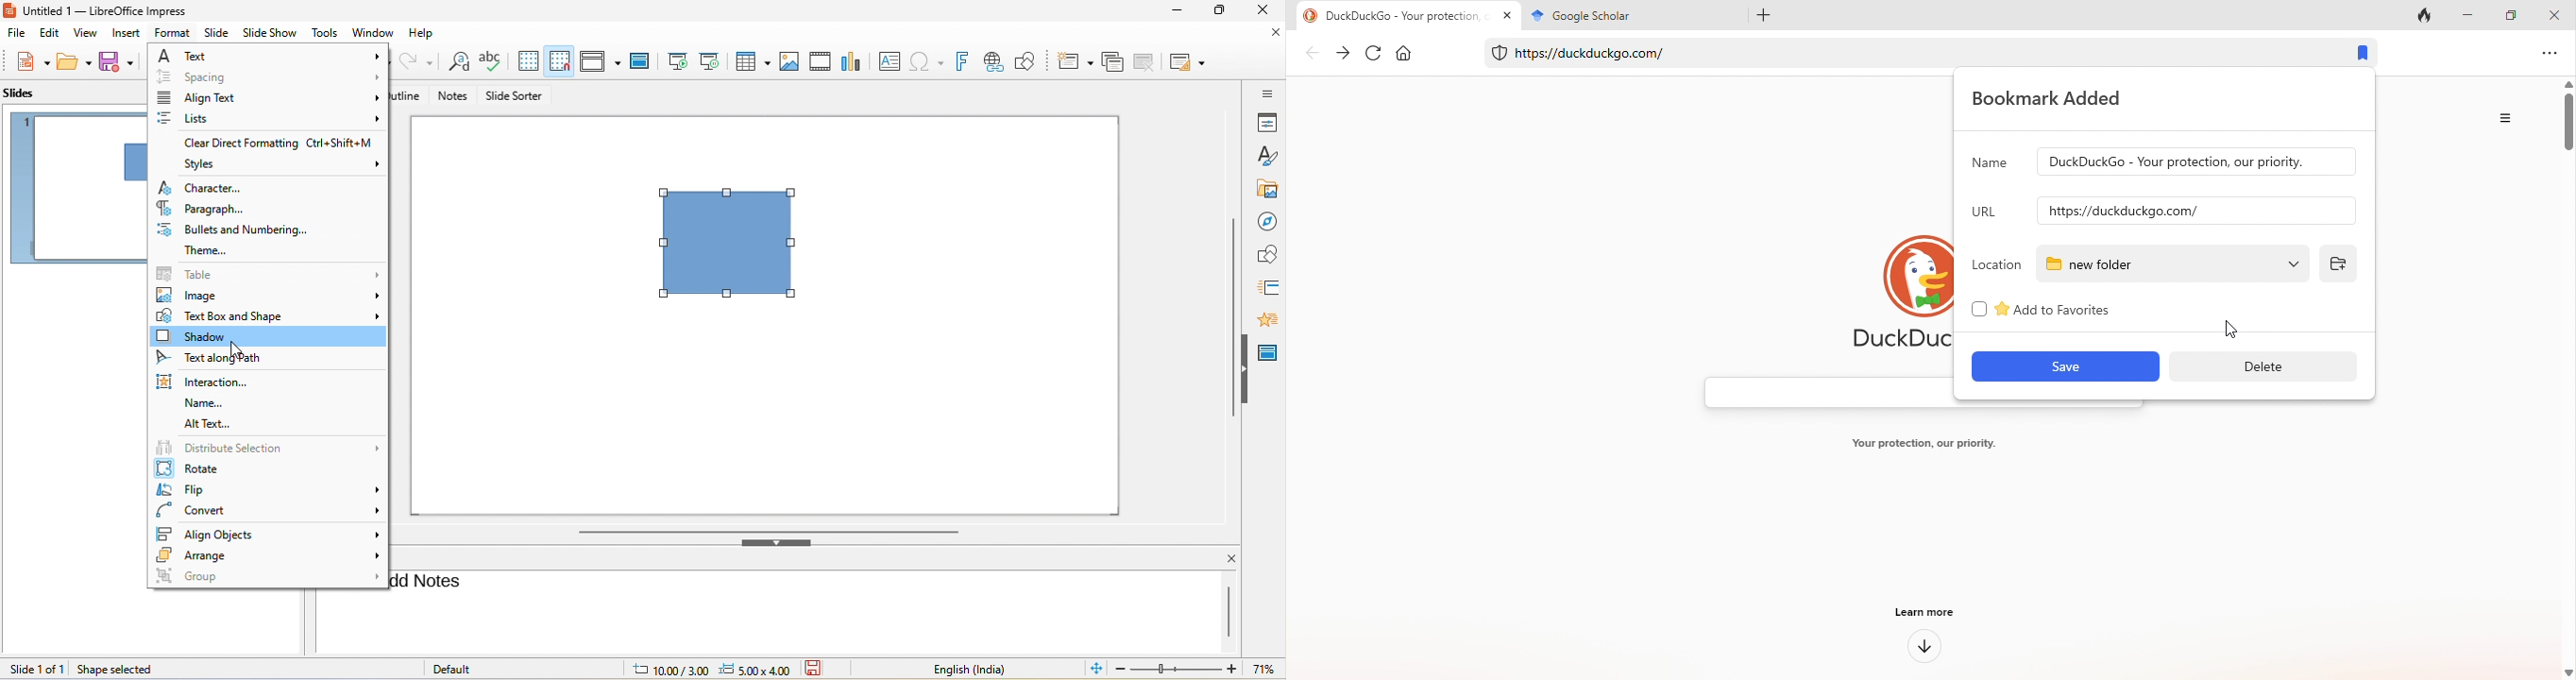 This screenshot has height=700, width=2576. What do you see at coordinates (266, 57) in the screenshot?
I see `text` at bounding box center [266, 57].